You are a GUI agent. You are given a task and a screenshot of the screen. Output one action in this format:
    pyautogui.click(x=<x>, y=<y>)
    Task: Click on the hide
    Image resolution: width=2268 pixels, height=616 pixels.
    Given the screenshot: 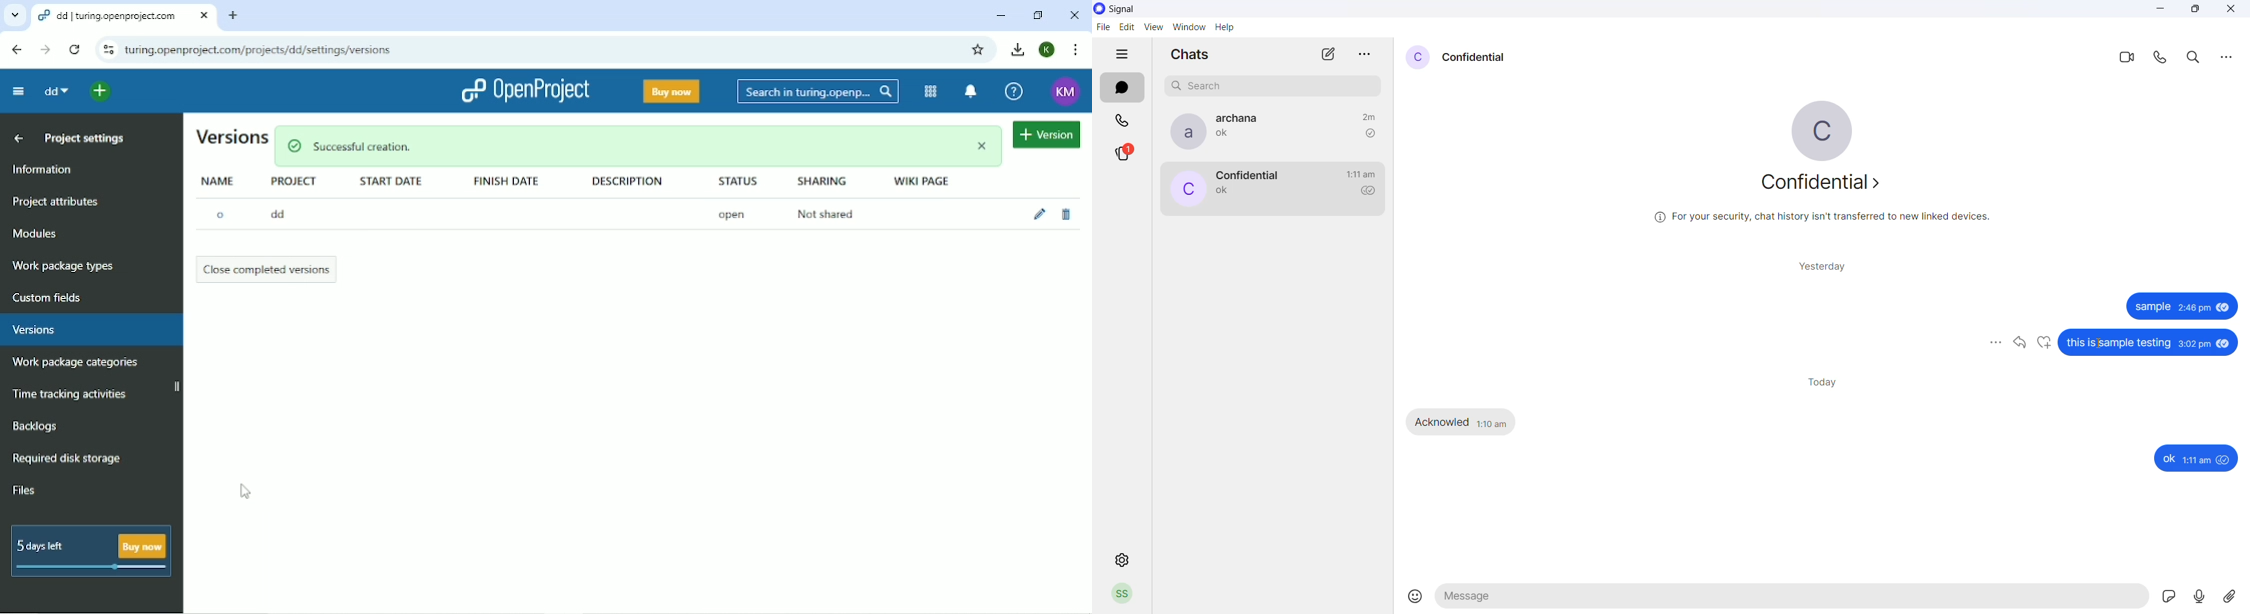 What is the action you would take?
    pyautogui.click(x=1122, y=55)
    